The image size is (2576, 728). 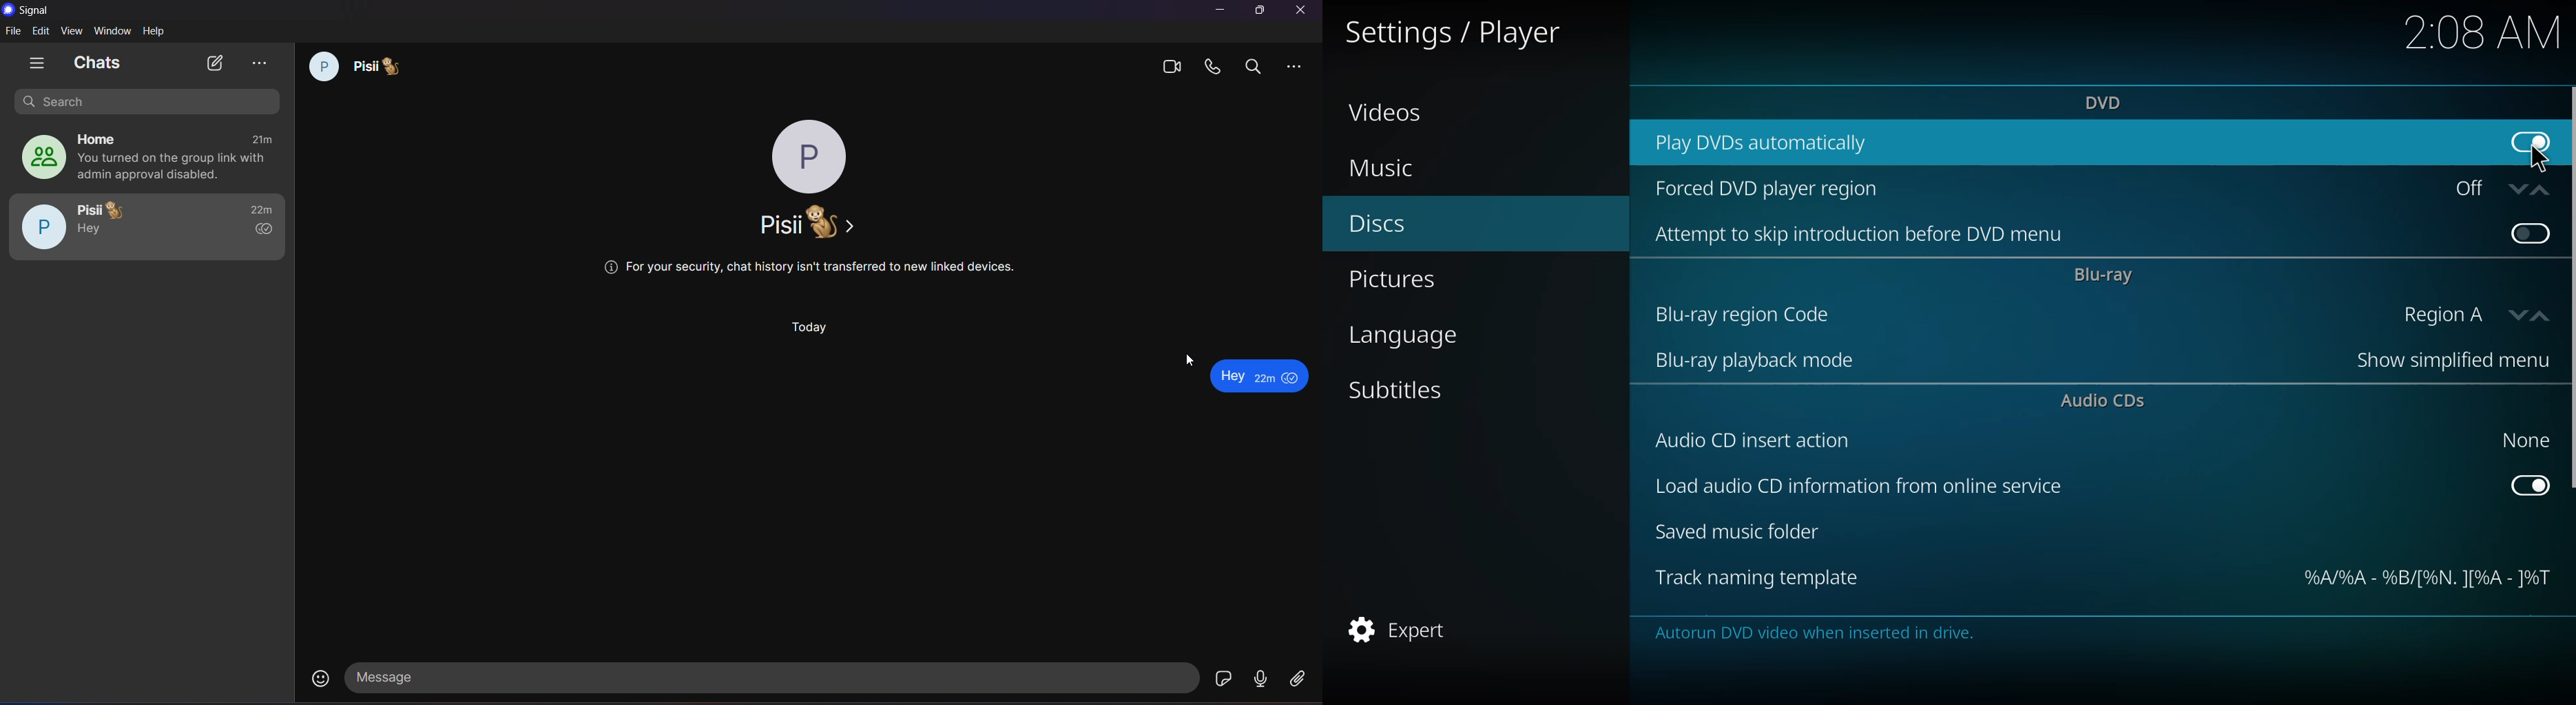 I want to click on video calls, so click(x=1171, y=65).